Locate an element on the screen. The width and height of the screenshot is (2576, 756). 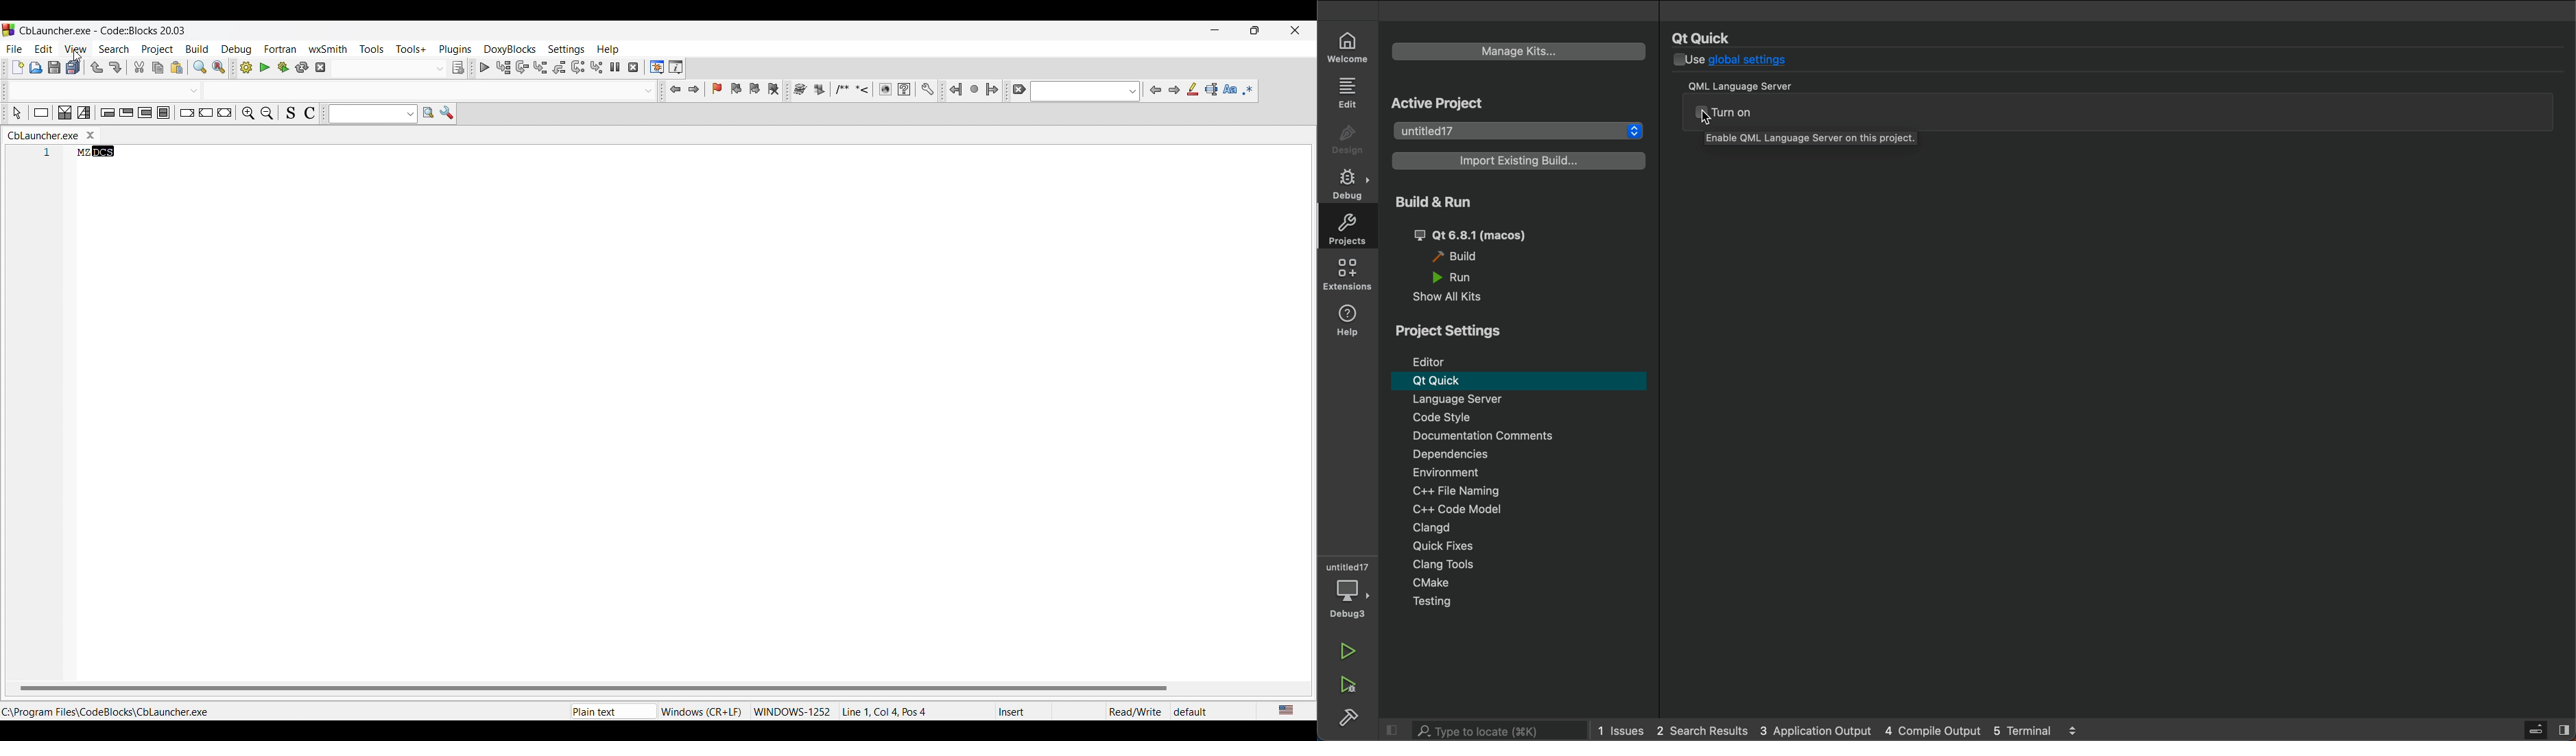
Jump forward is located at coordinates (693, 89).